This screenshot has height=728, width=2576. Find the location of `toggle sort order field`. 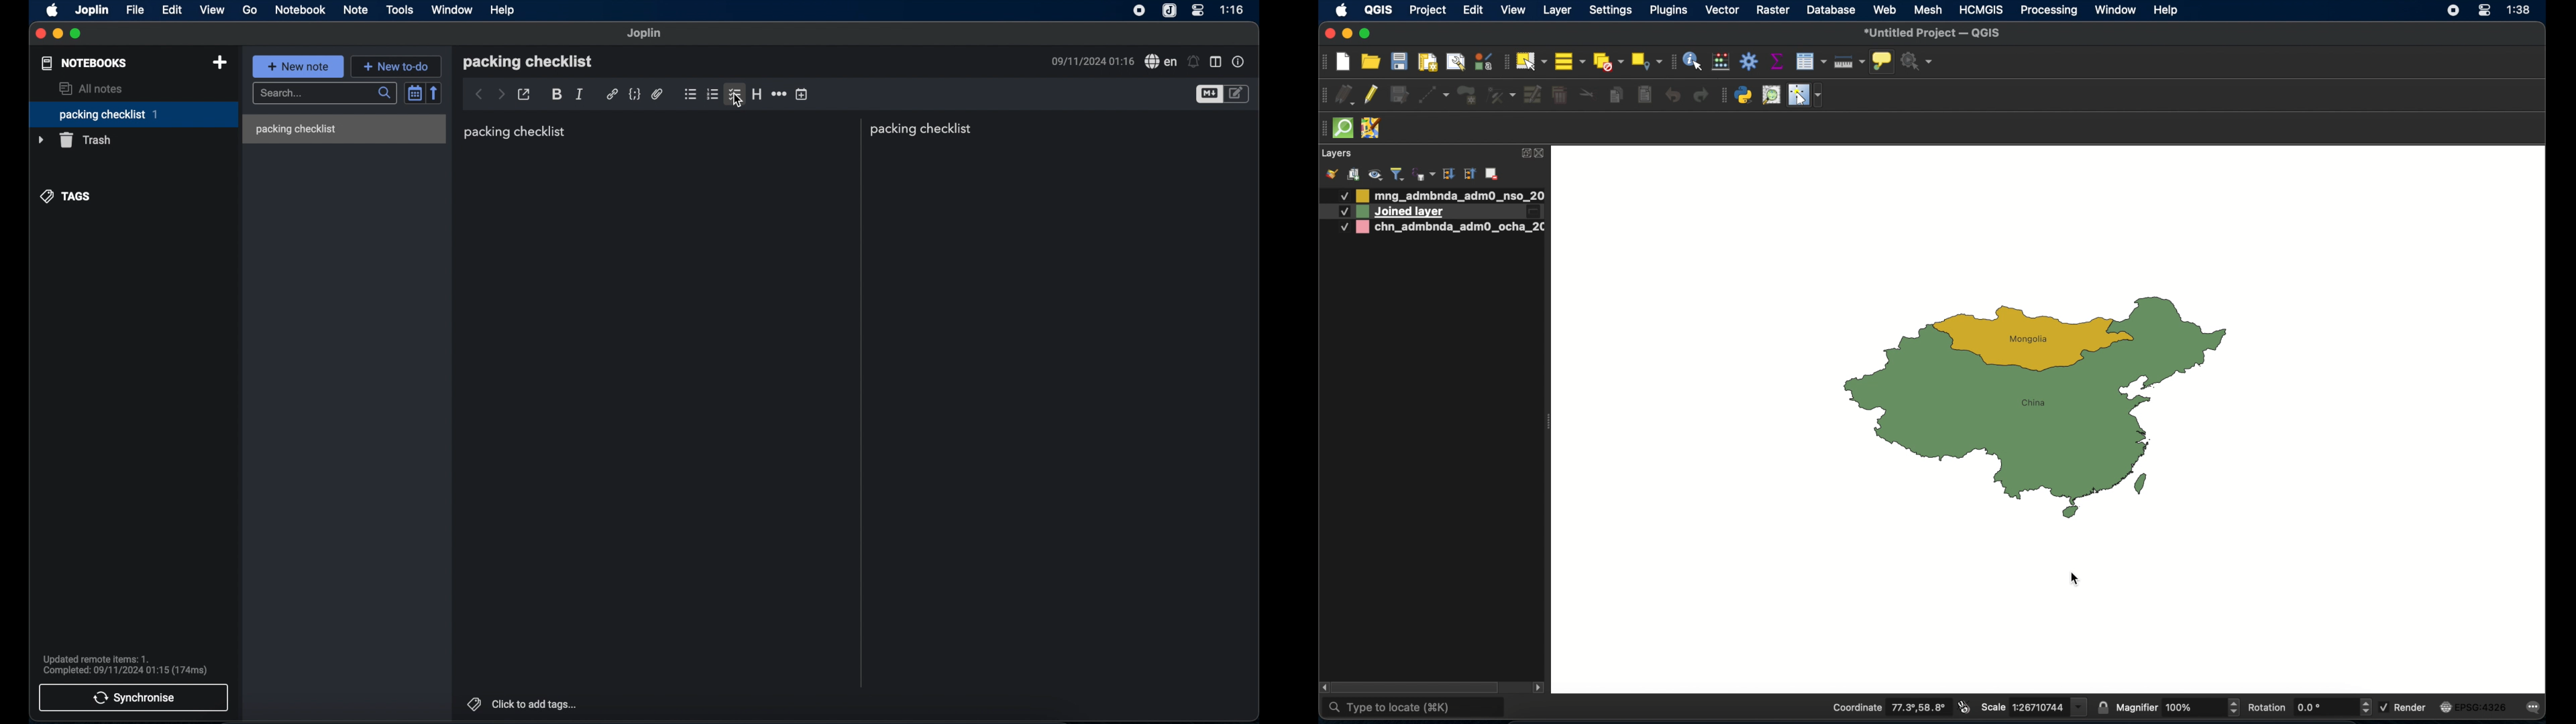

toggle sort order field is located at coordinates (414, 93).